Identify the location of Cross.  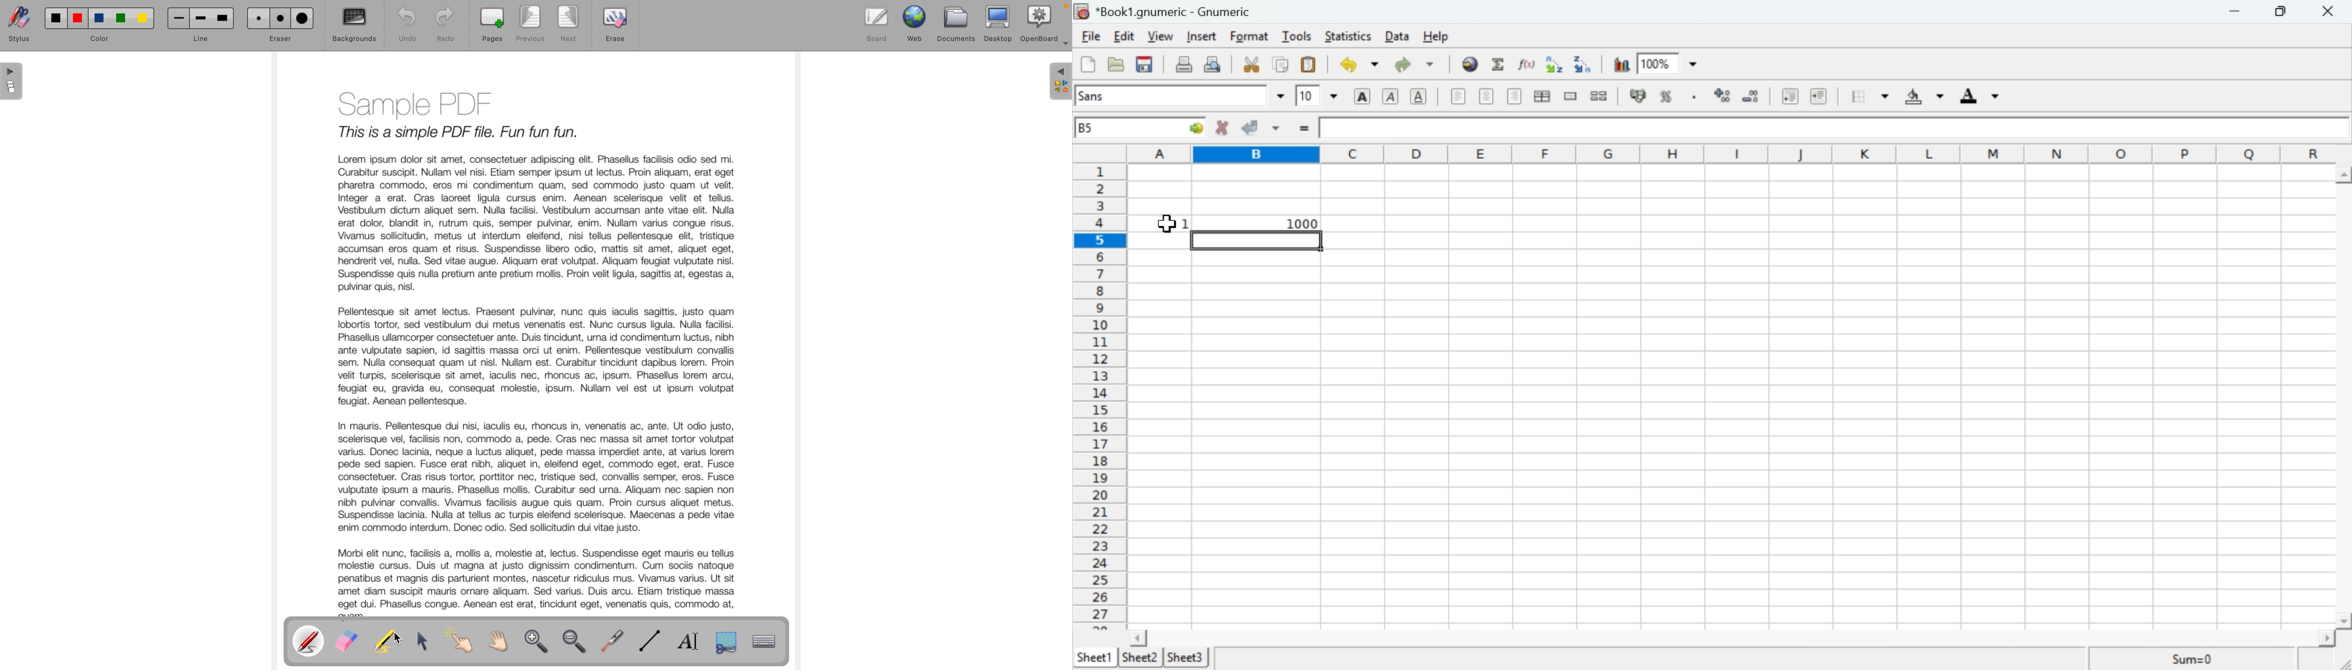
(2330, 12).